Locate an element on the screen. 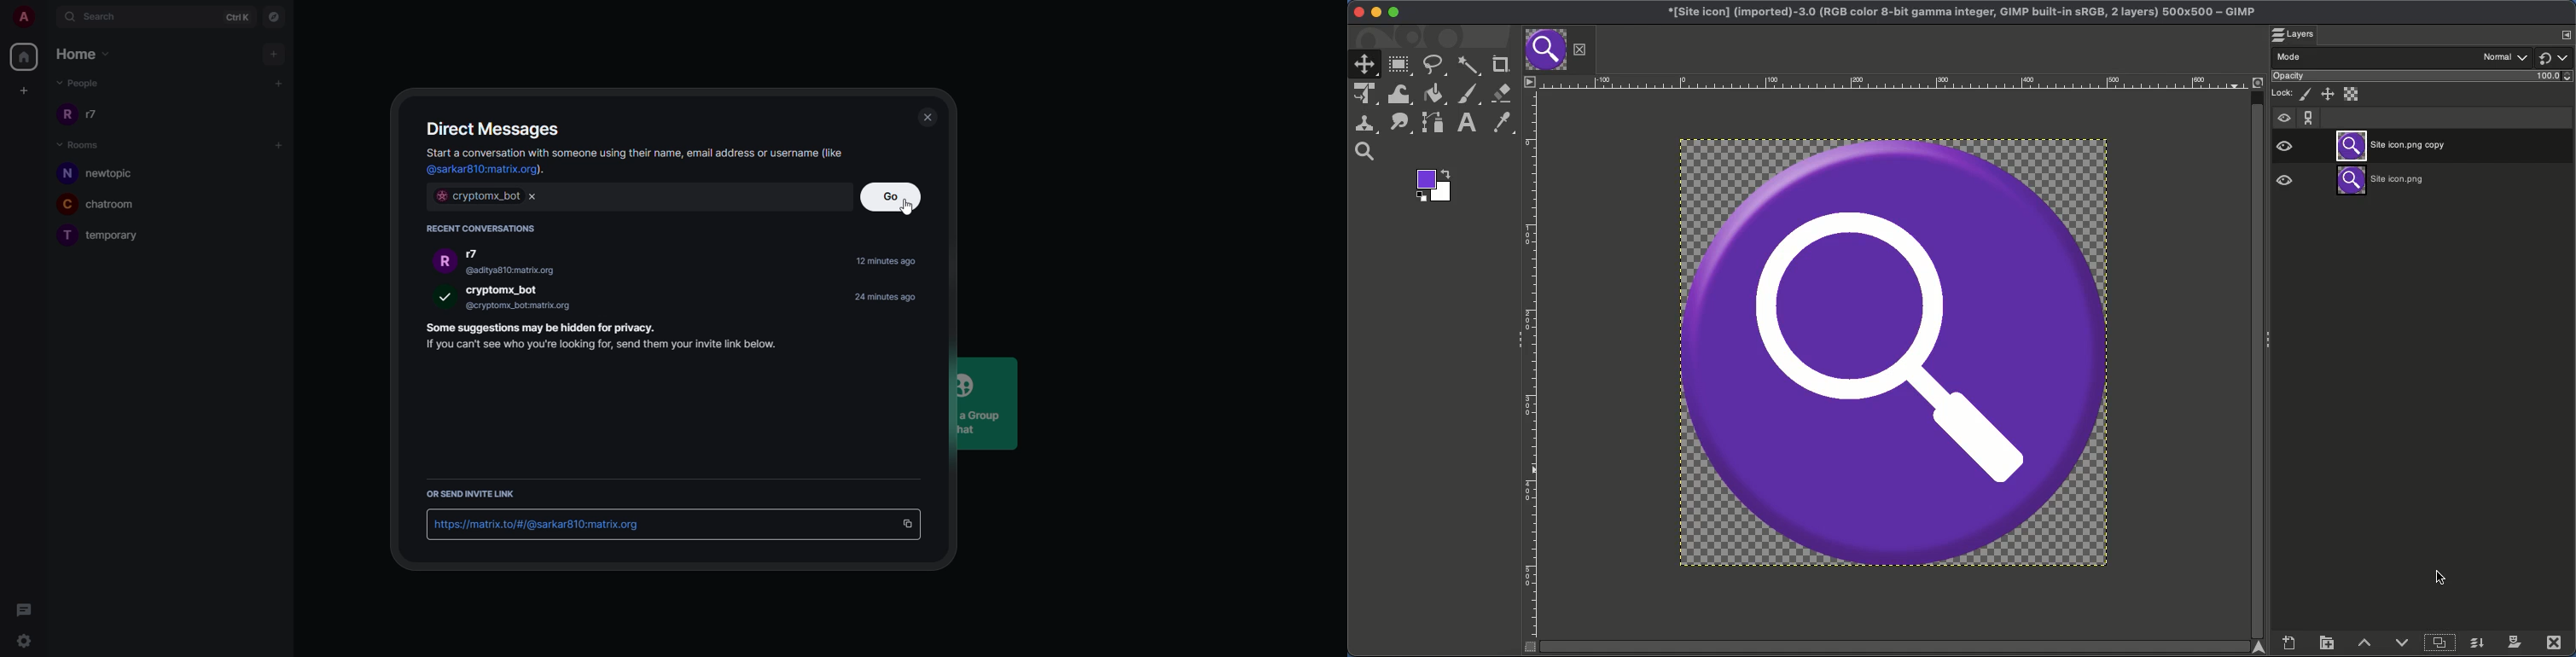  id is located at coordinates (483, 170).